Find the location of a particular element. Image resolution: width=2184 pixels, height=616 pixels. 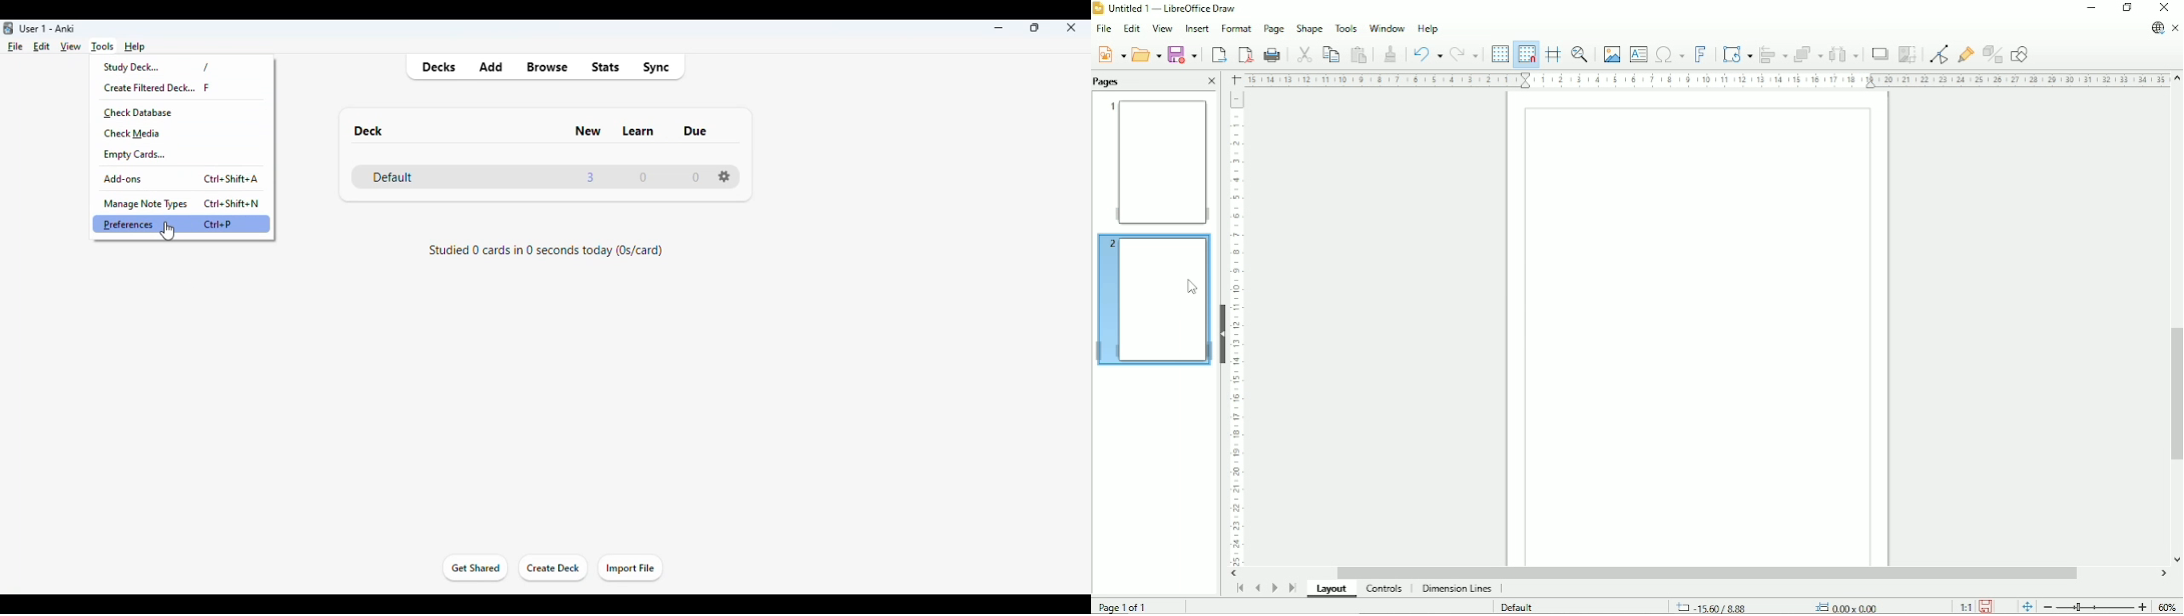

Snap to grid is located at coordinates (1525, 54).